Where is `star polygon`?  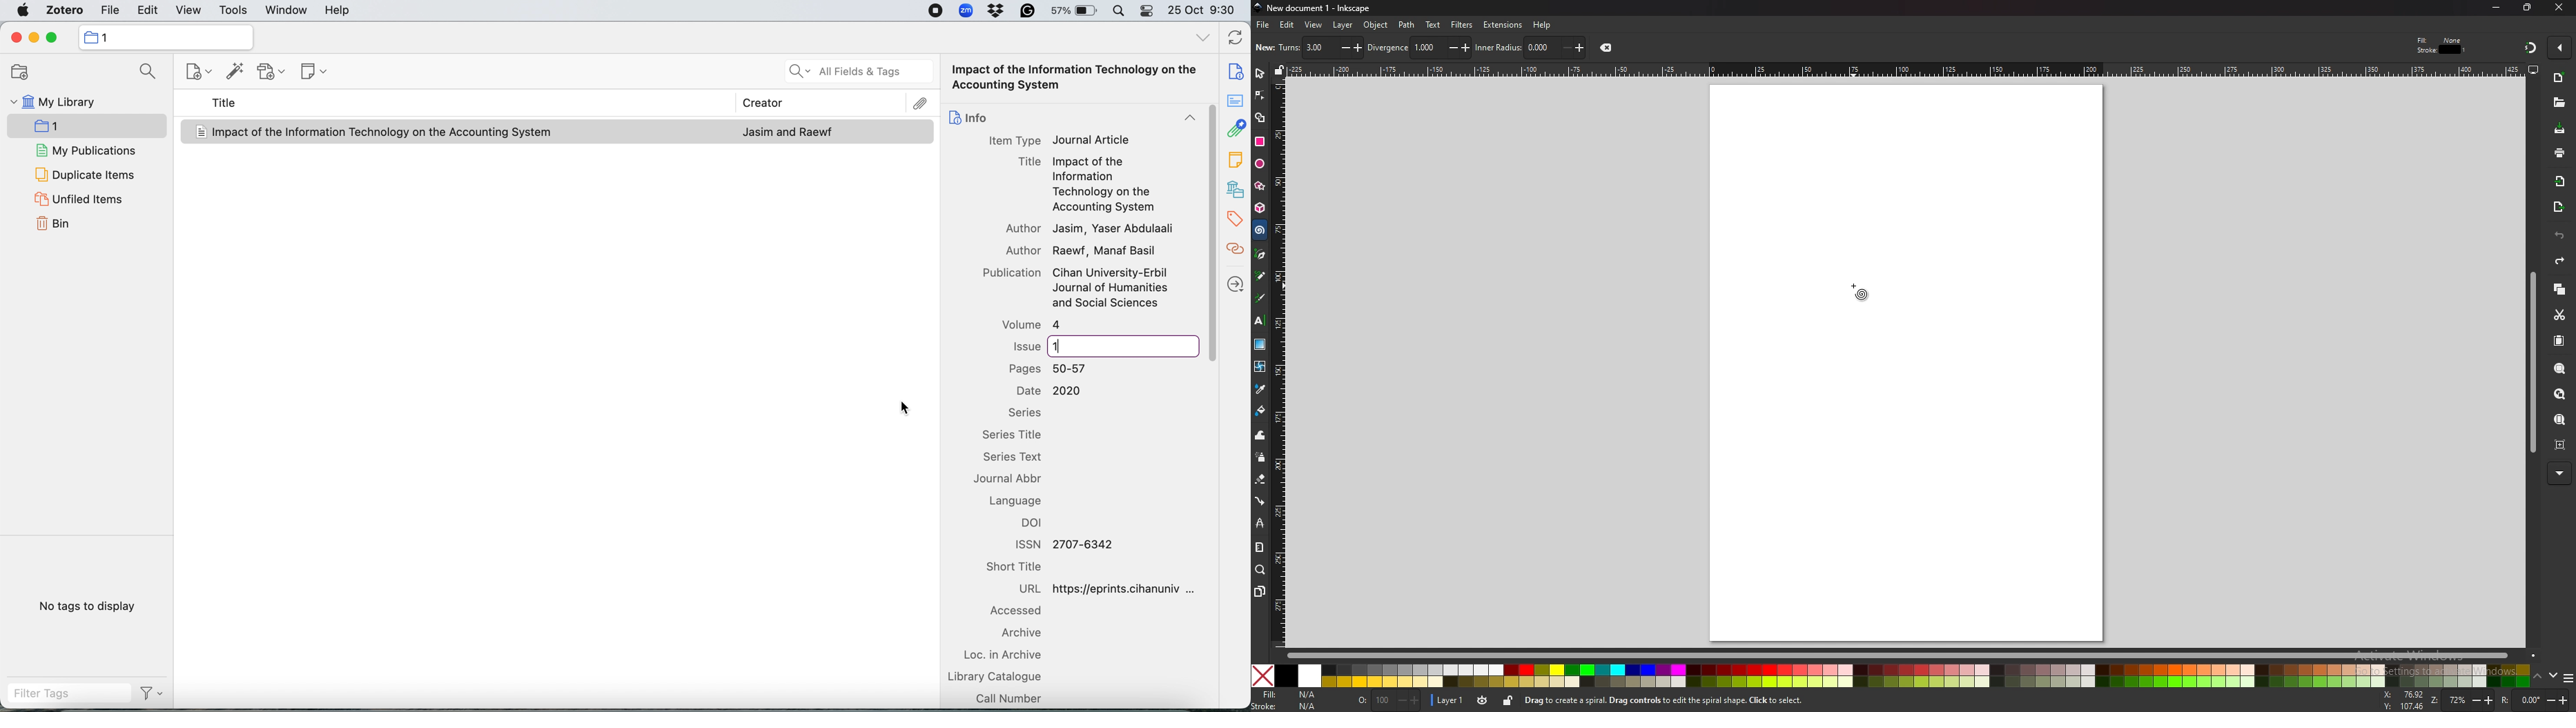 star polygon is located at coordinates (1260, 186).